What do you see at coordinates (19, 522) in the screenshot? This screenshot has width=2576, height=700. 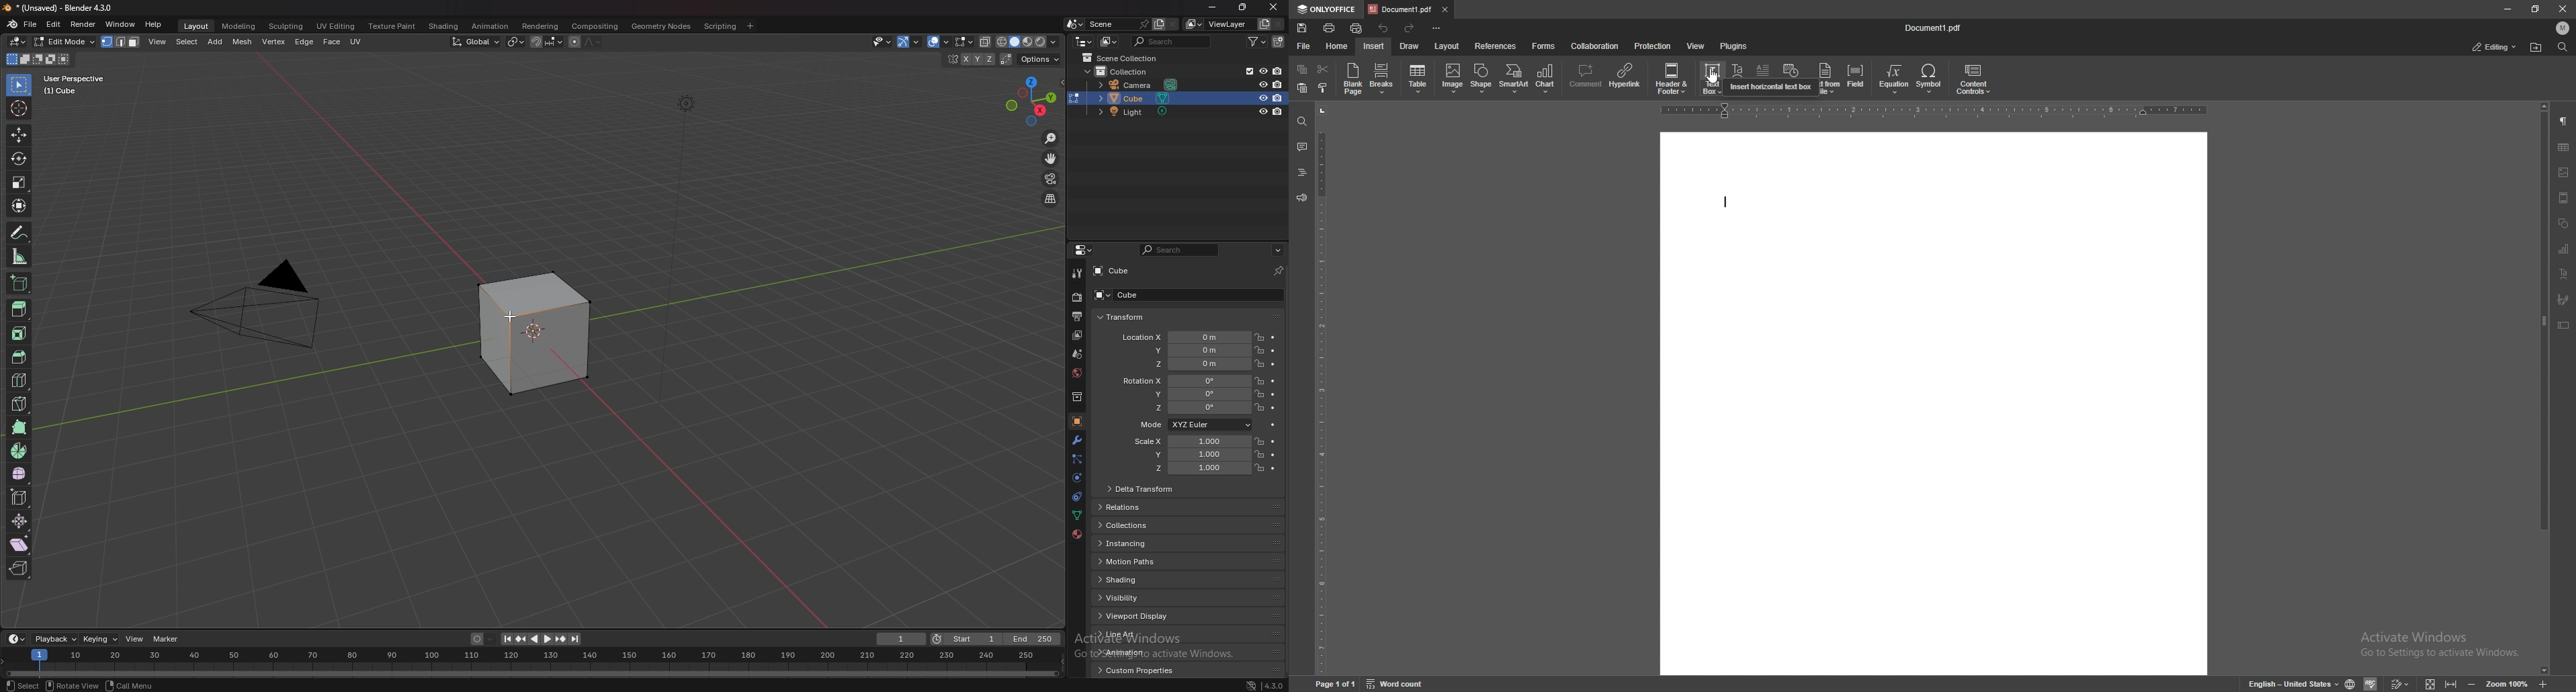 I see `shrink` at bounding box center [19, 522].